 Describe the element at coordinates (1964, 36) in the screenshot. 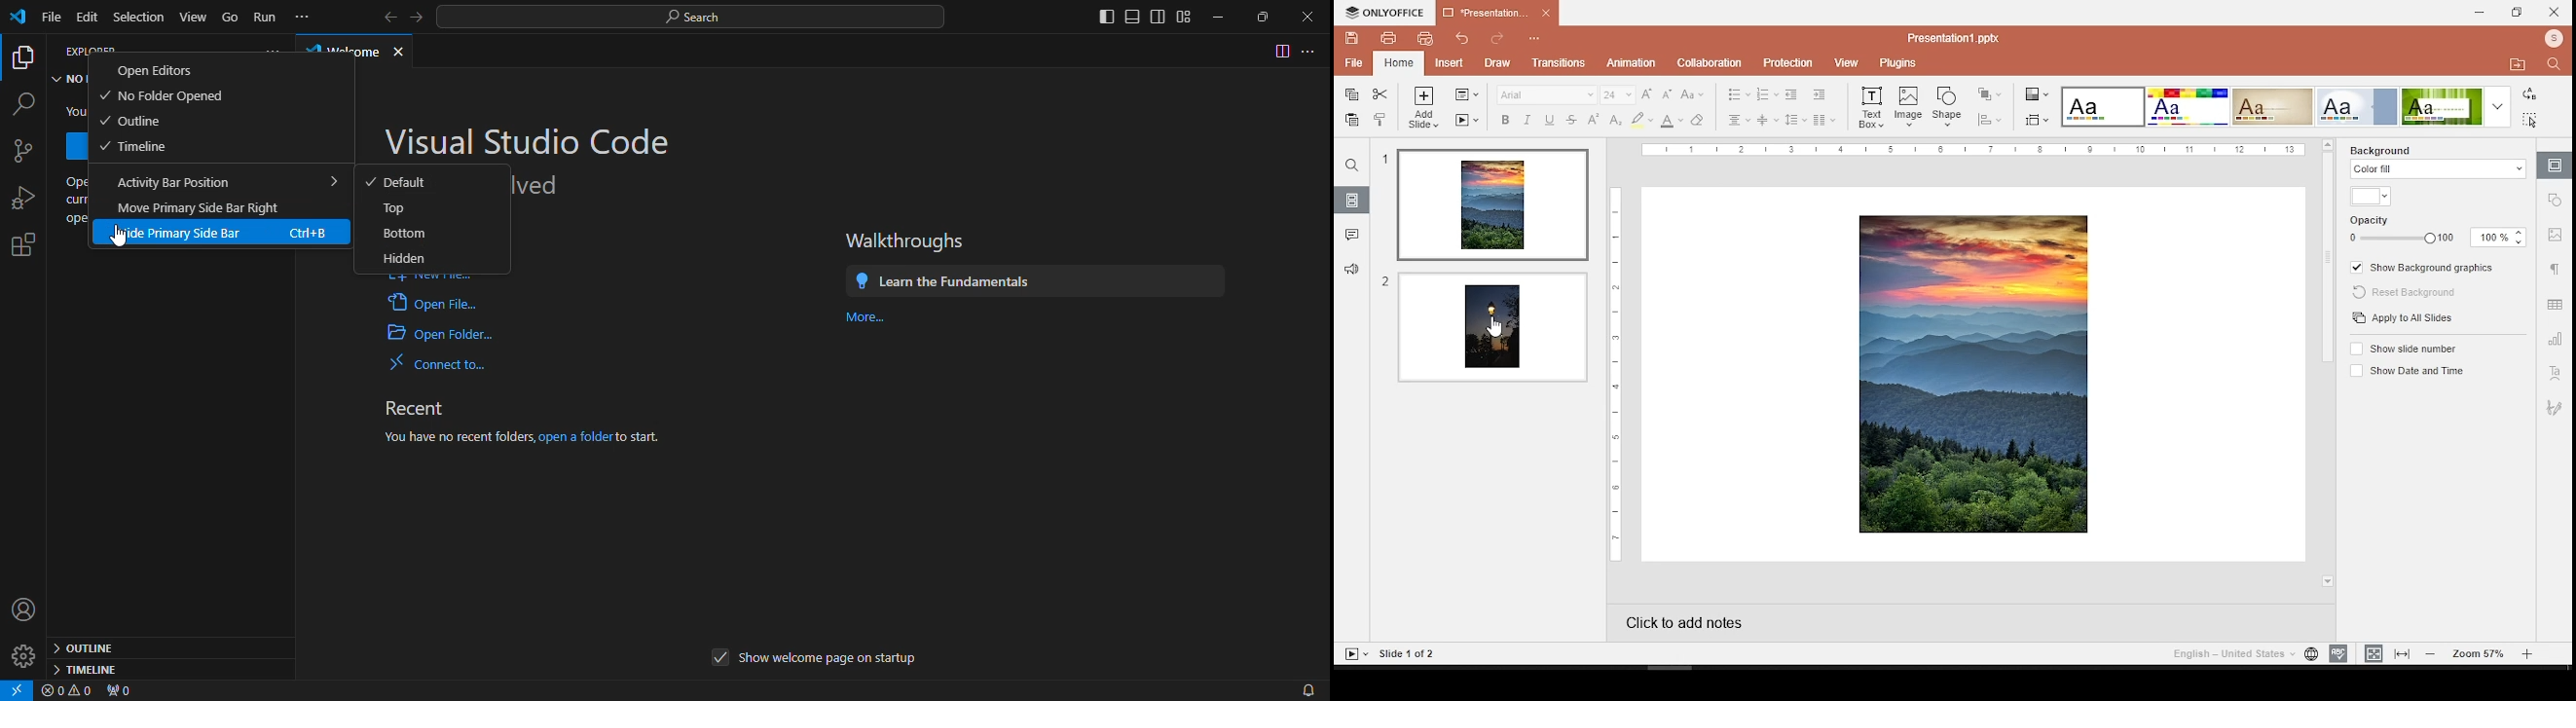

I see `Presentation? ppx` at that location.